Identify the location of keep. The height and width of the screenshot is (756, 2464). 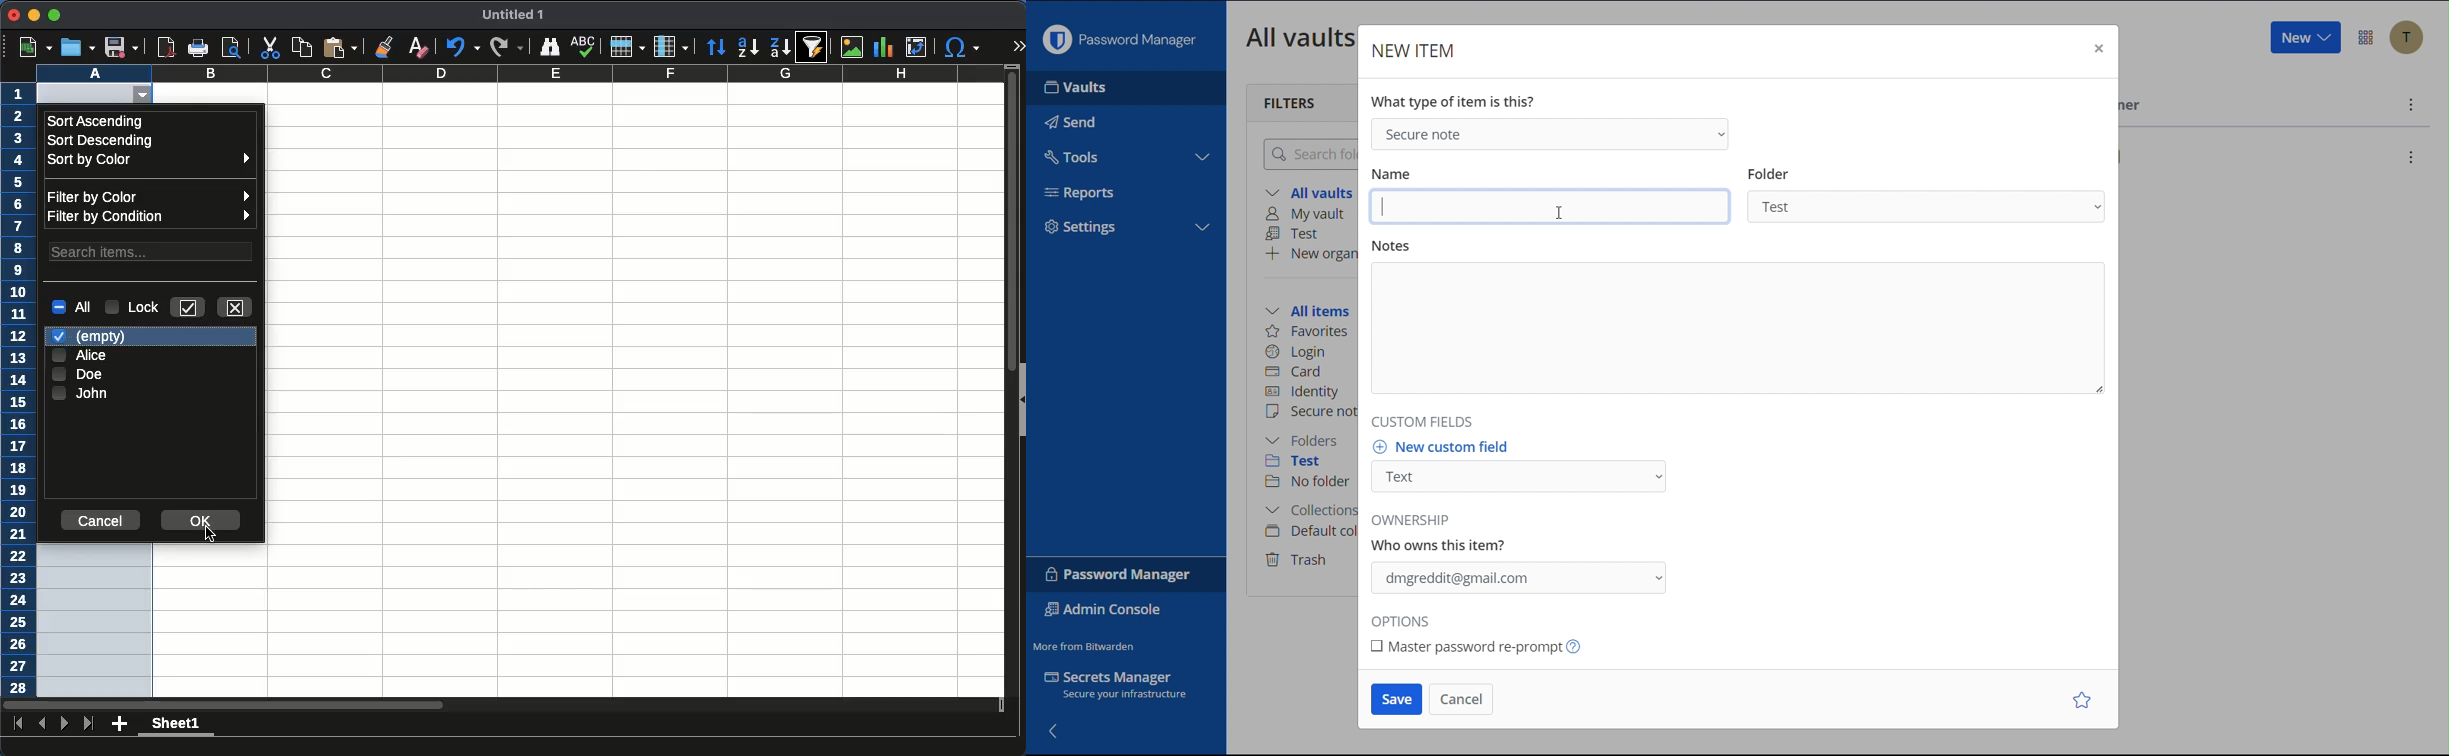
(186, 307).